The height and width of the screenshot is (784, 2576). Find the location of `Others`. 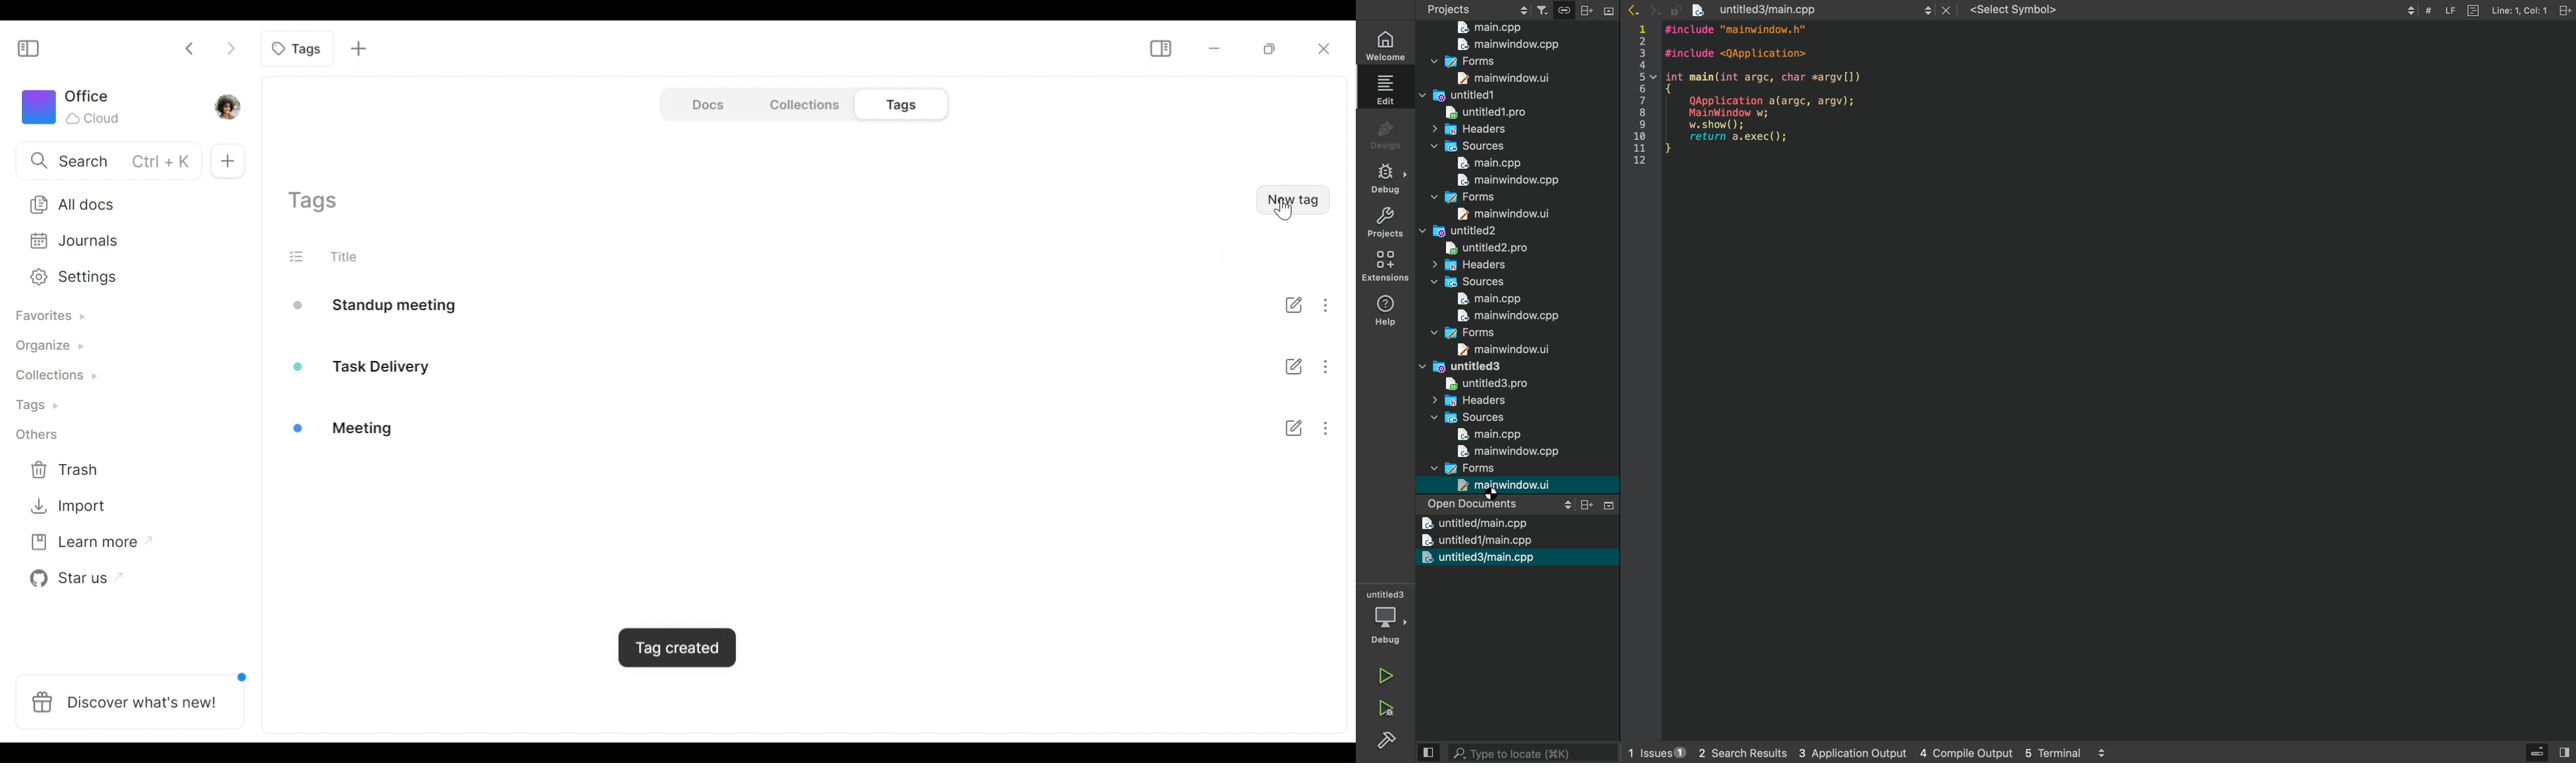

Others is located at coordinates (42, 433).